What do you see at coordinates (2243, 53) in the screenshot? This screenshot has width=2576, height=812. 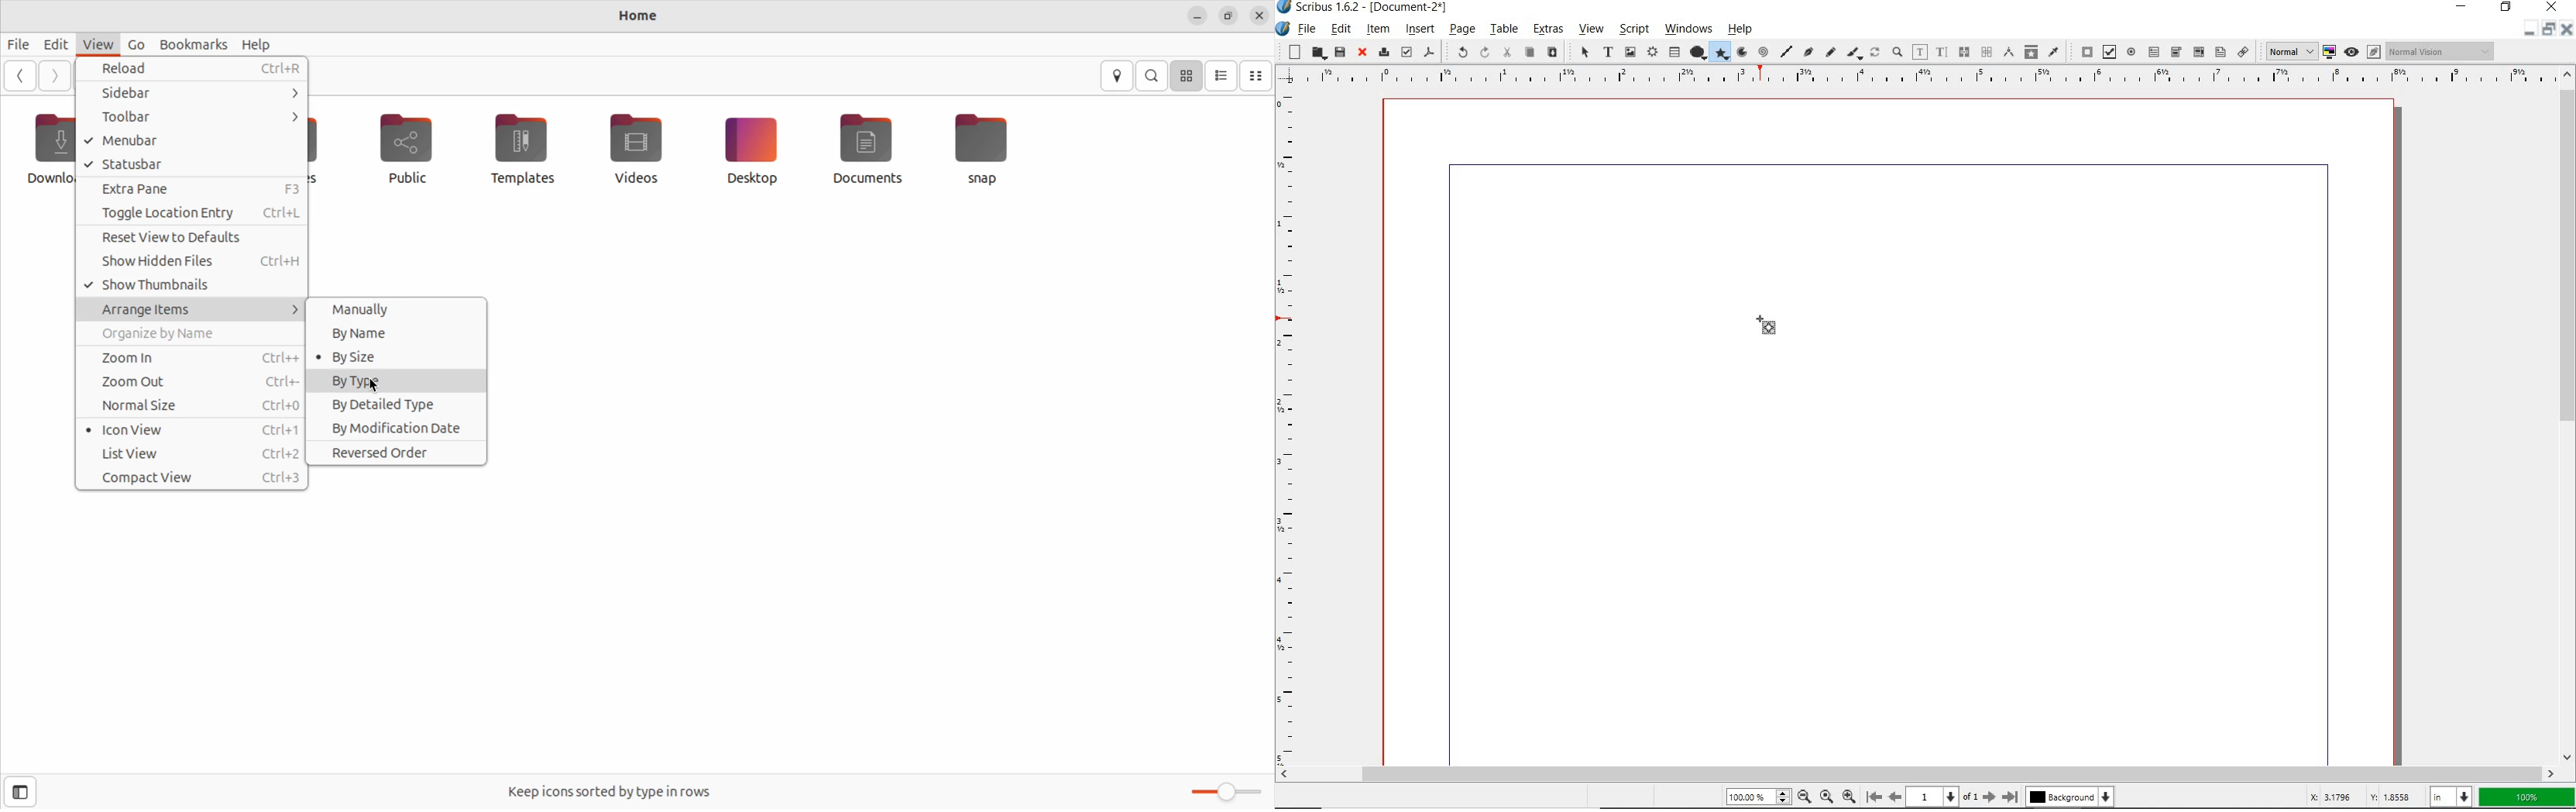 I see `link annotation` at bounding box center [2243, 53].